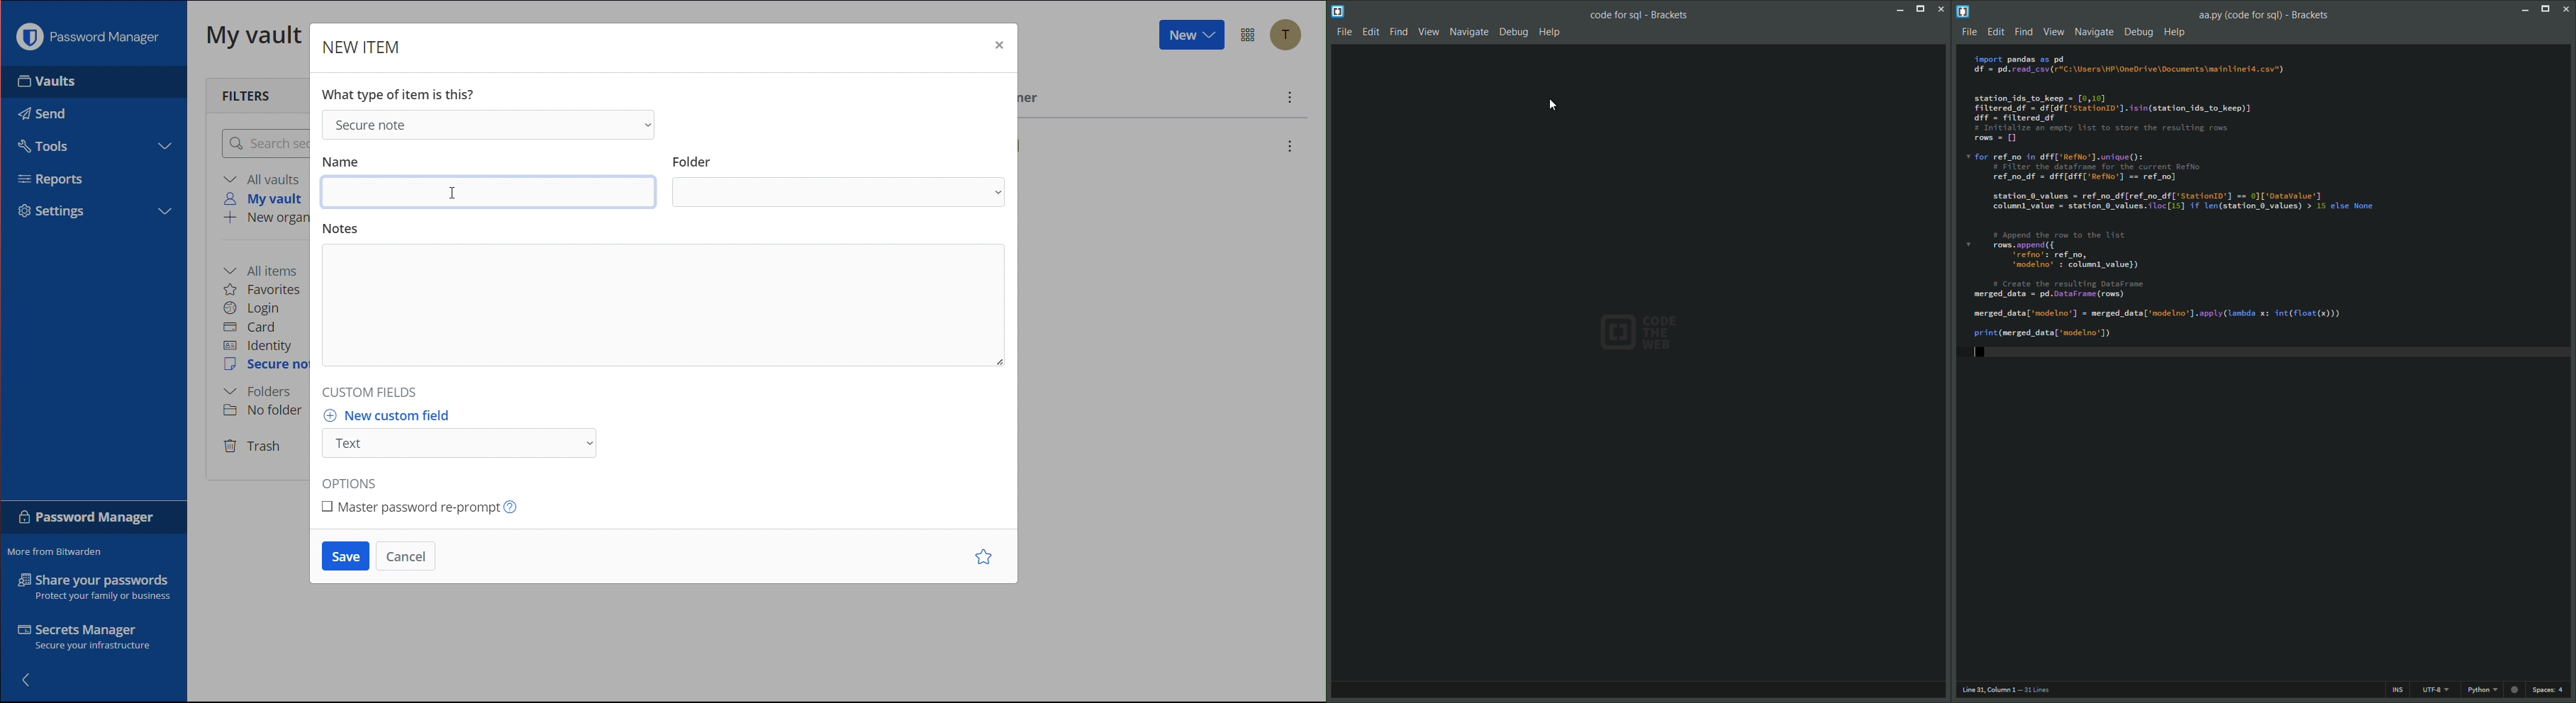 This screenshot has width=2576, height=728. I want to click on Navigate, so click(2094, 32).